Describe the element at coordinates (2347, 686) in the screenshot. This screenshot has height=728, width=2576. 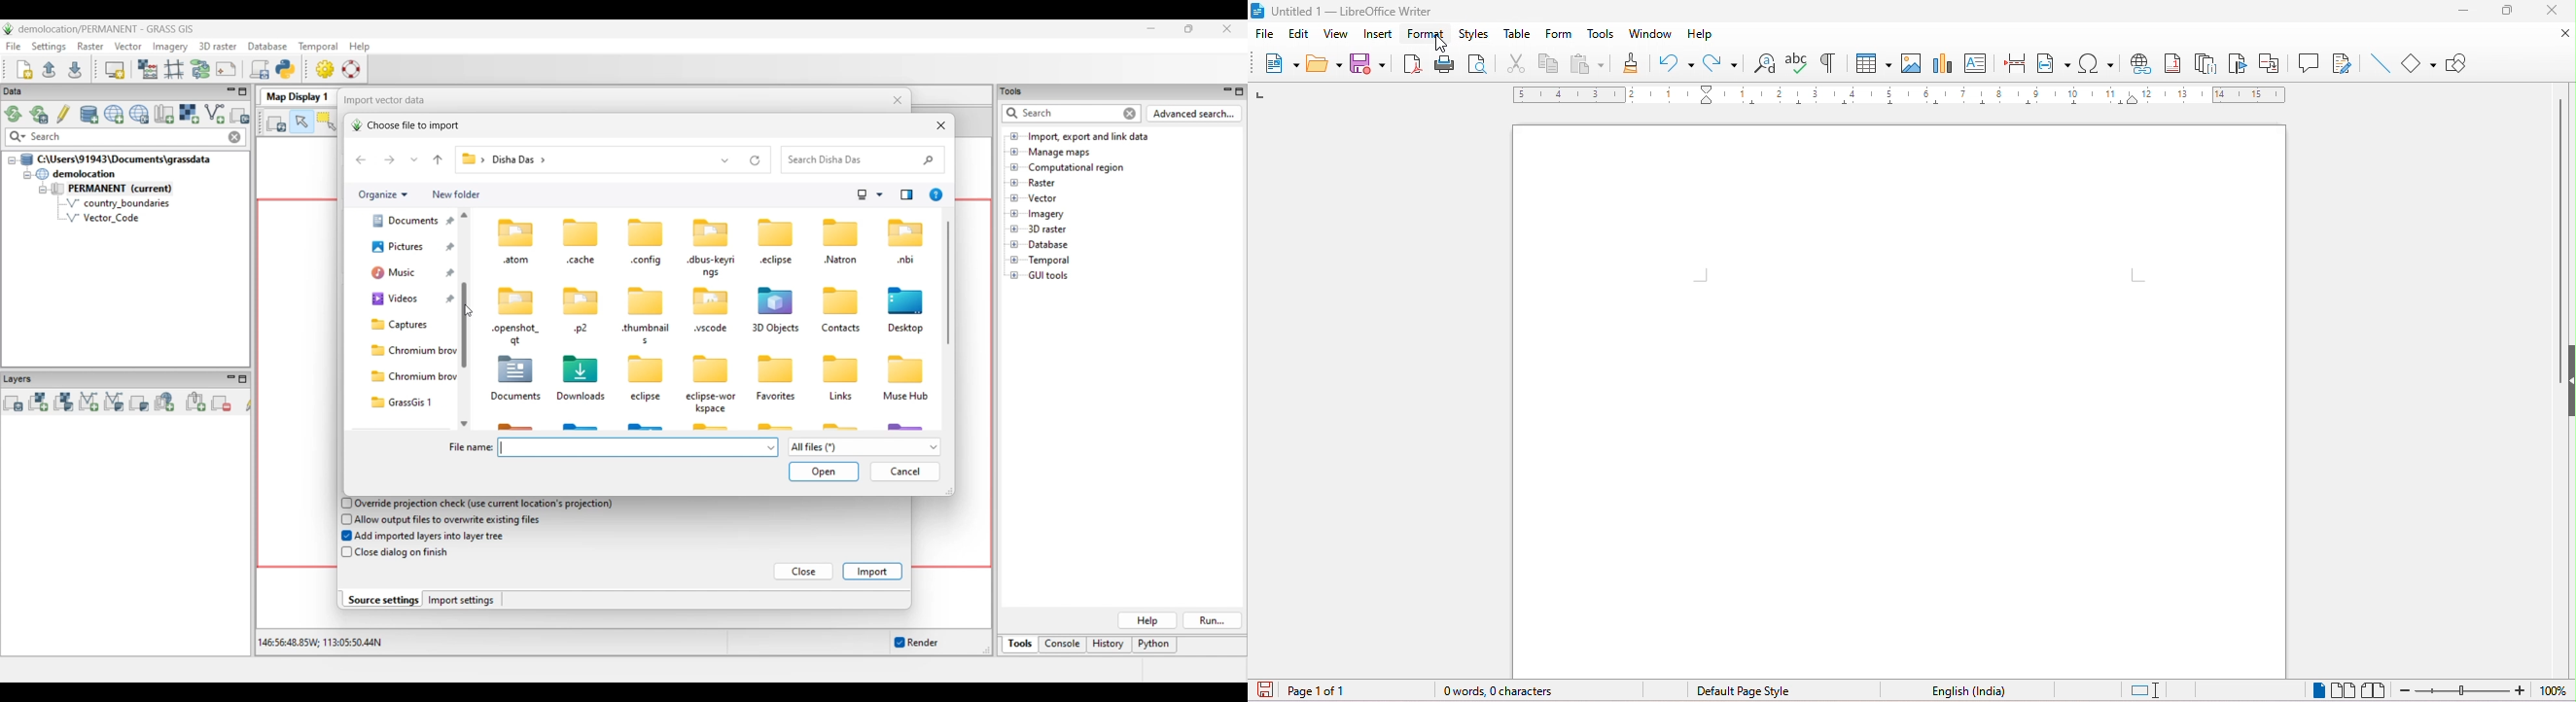
I see `multiple page view` at that location.